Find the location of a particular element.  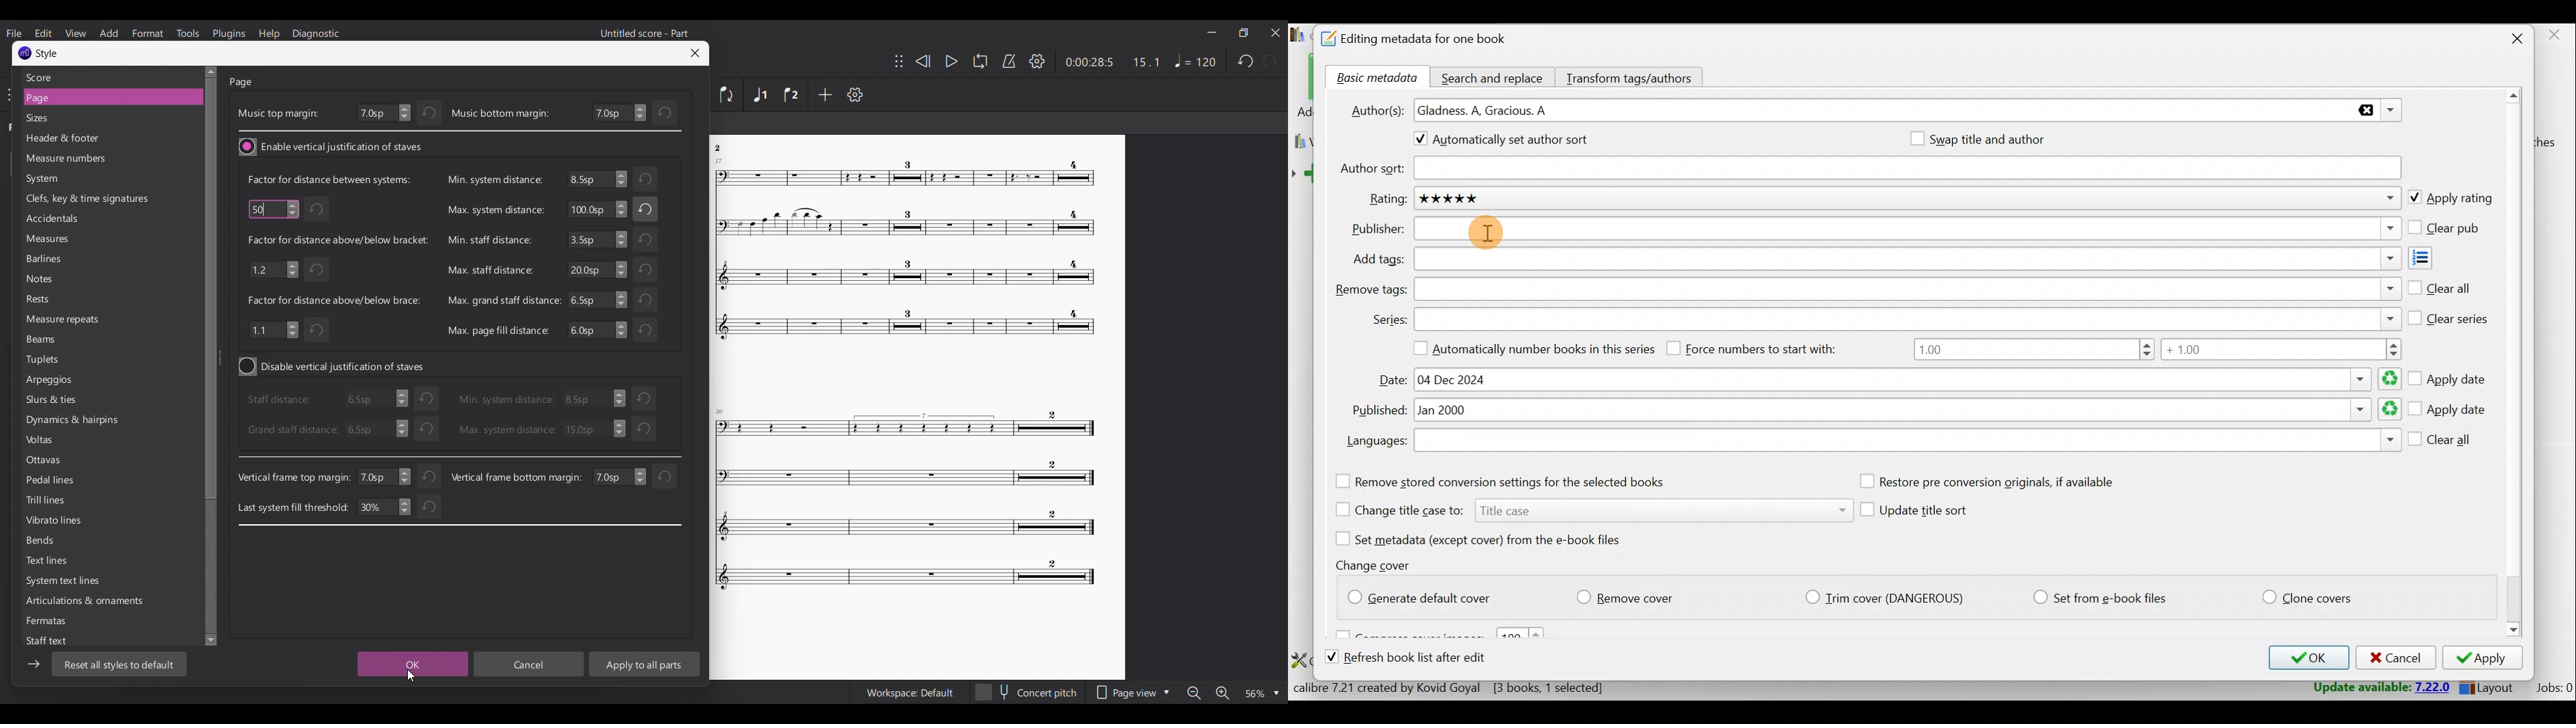

Change cover is located at coordinates (1378, 564).